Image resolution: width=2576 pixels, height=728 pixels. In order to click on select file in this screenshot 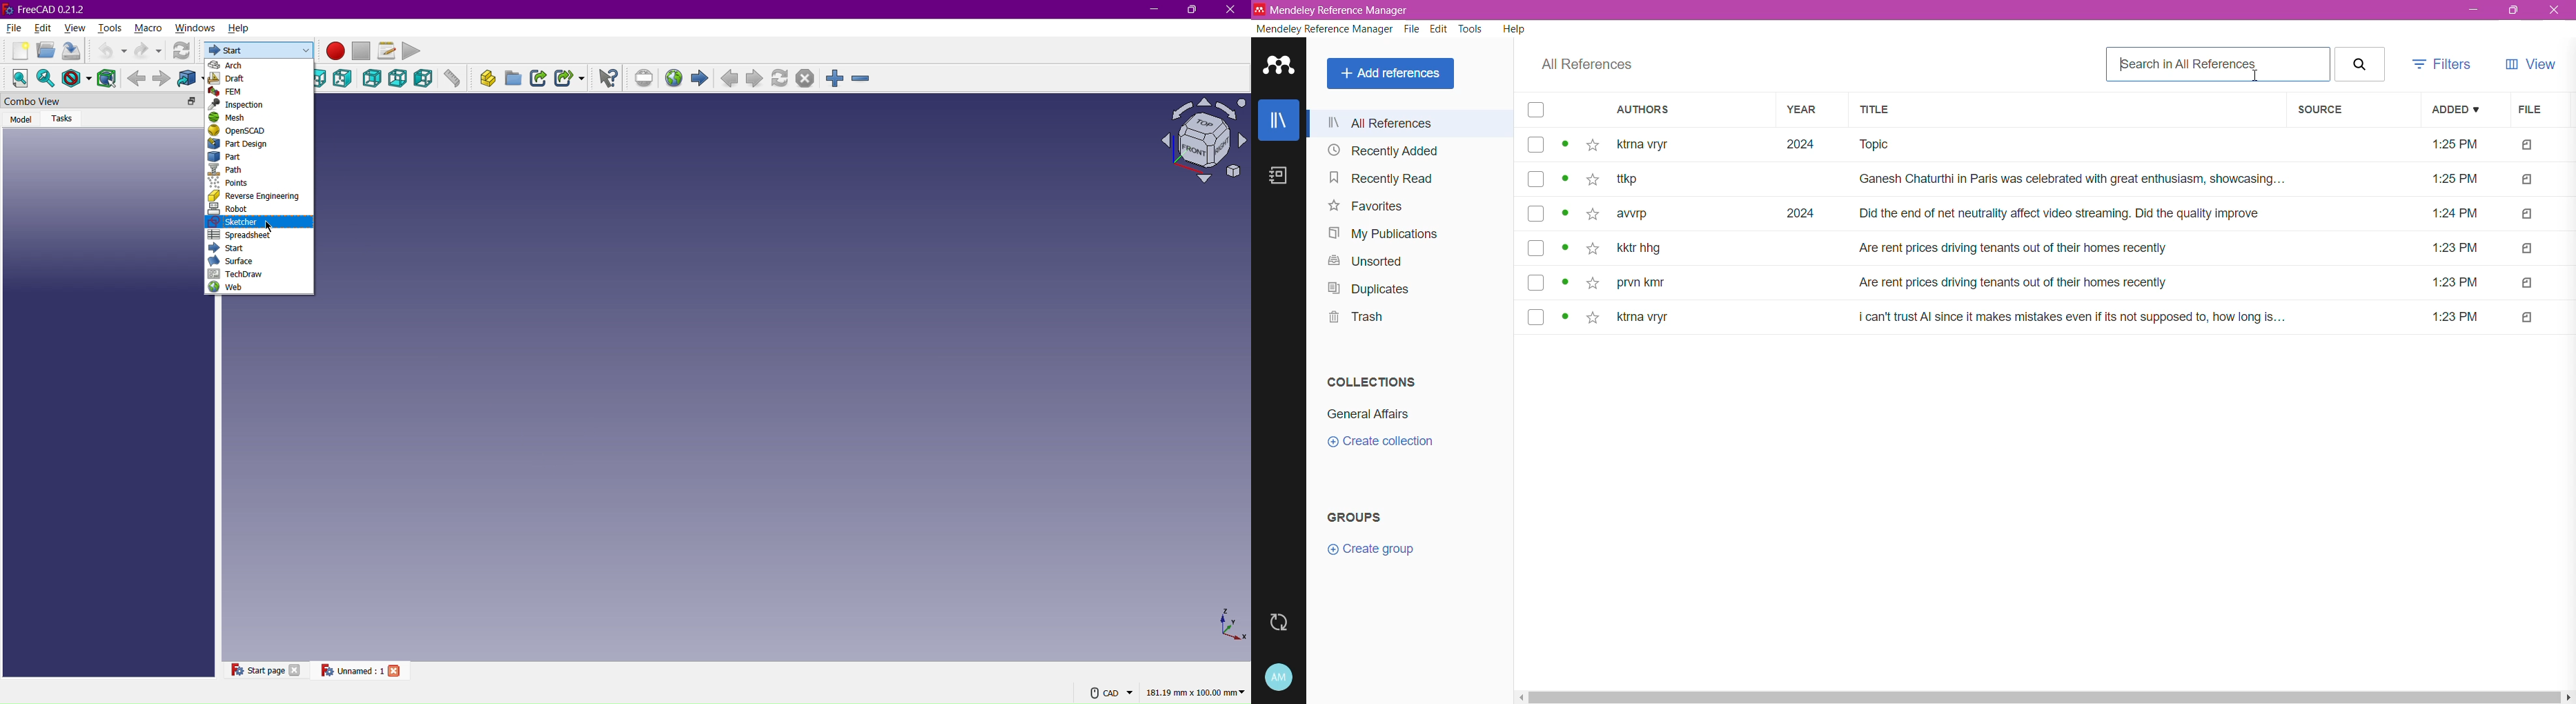, I will do `click(1533, 317)`.